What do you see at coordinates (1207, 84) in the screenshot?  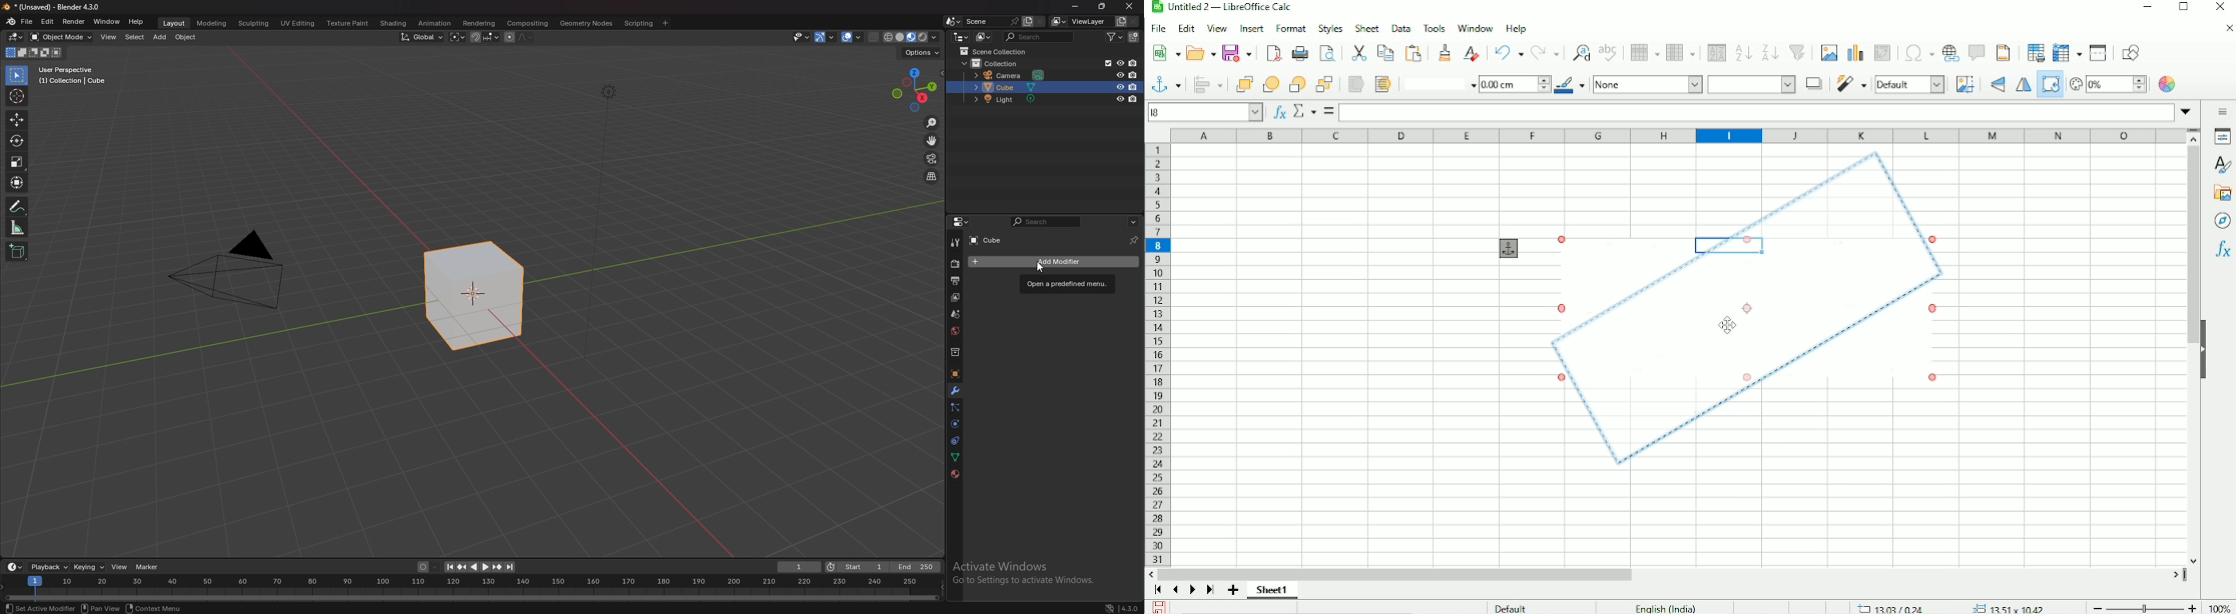 I see `Align objects` at bounding box center [1207, 84].